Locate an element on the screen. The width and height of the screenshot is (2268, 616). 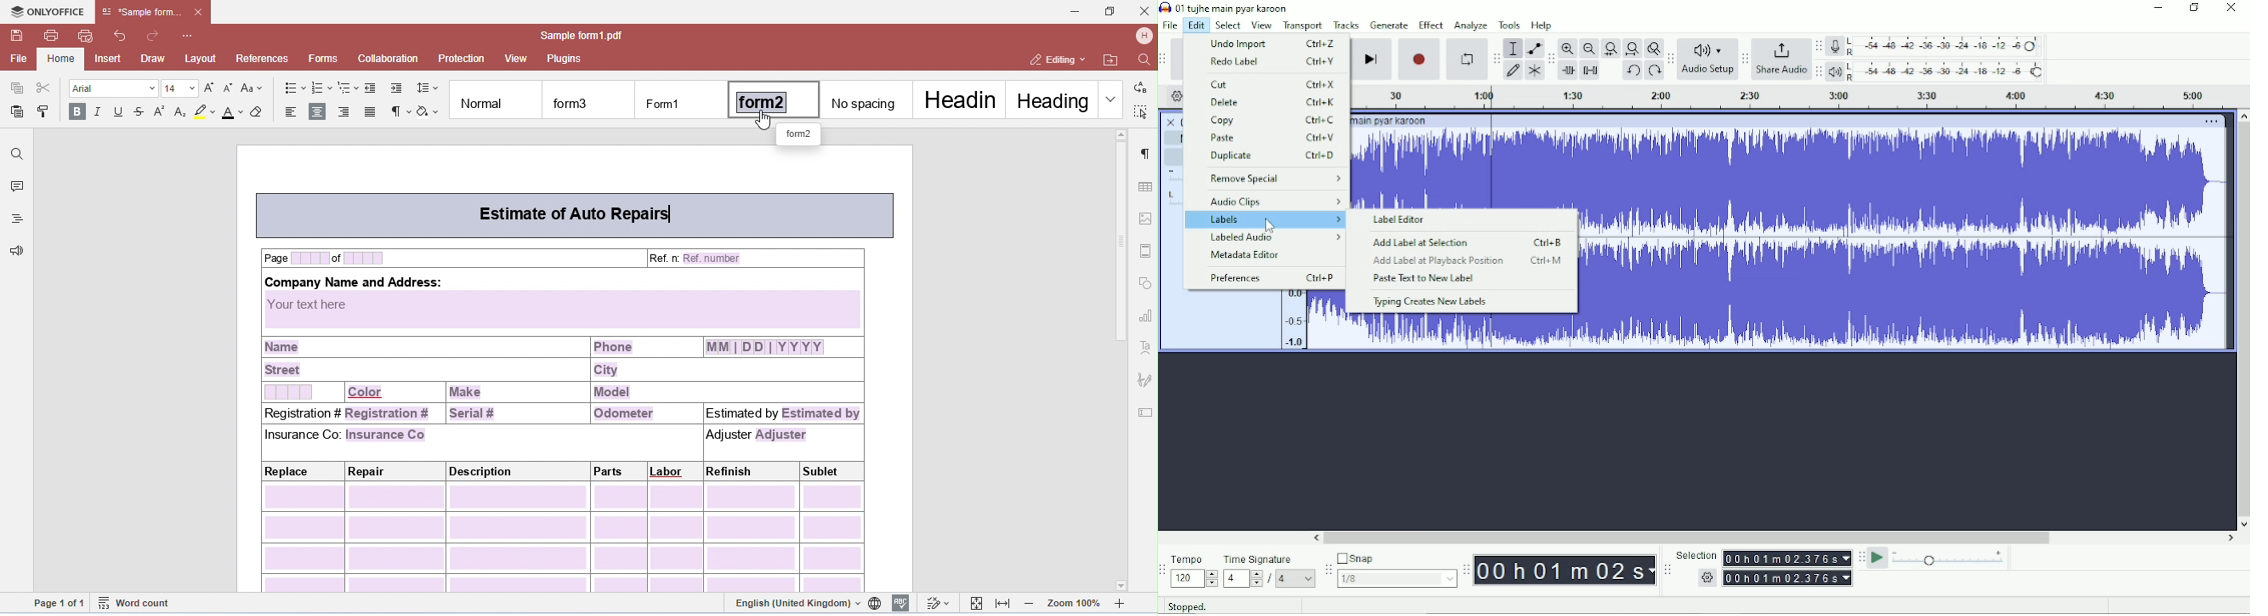
Paste Text to New Label is located at coordinates (1422, 279).